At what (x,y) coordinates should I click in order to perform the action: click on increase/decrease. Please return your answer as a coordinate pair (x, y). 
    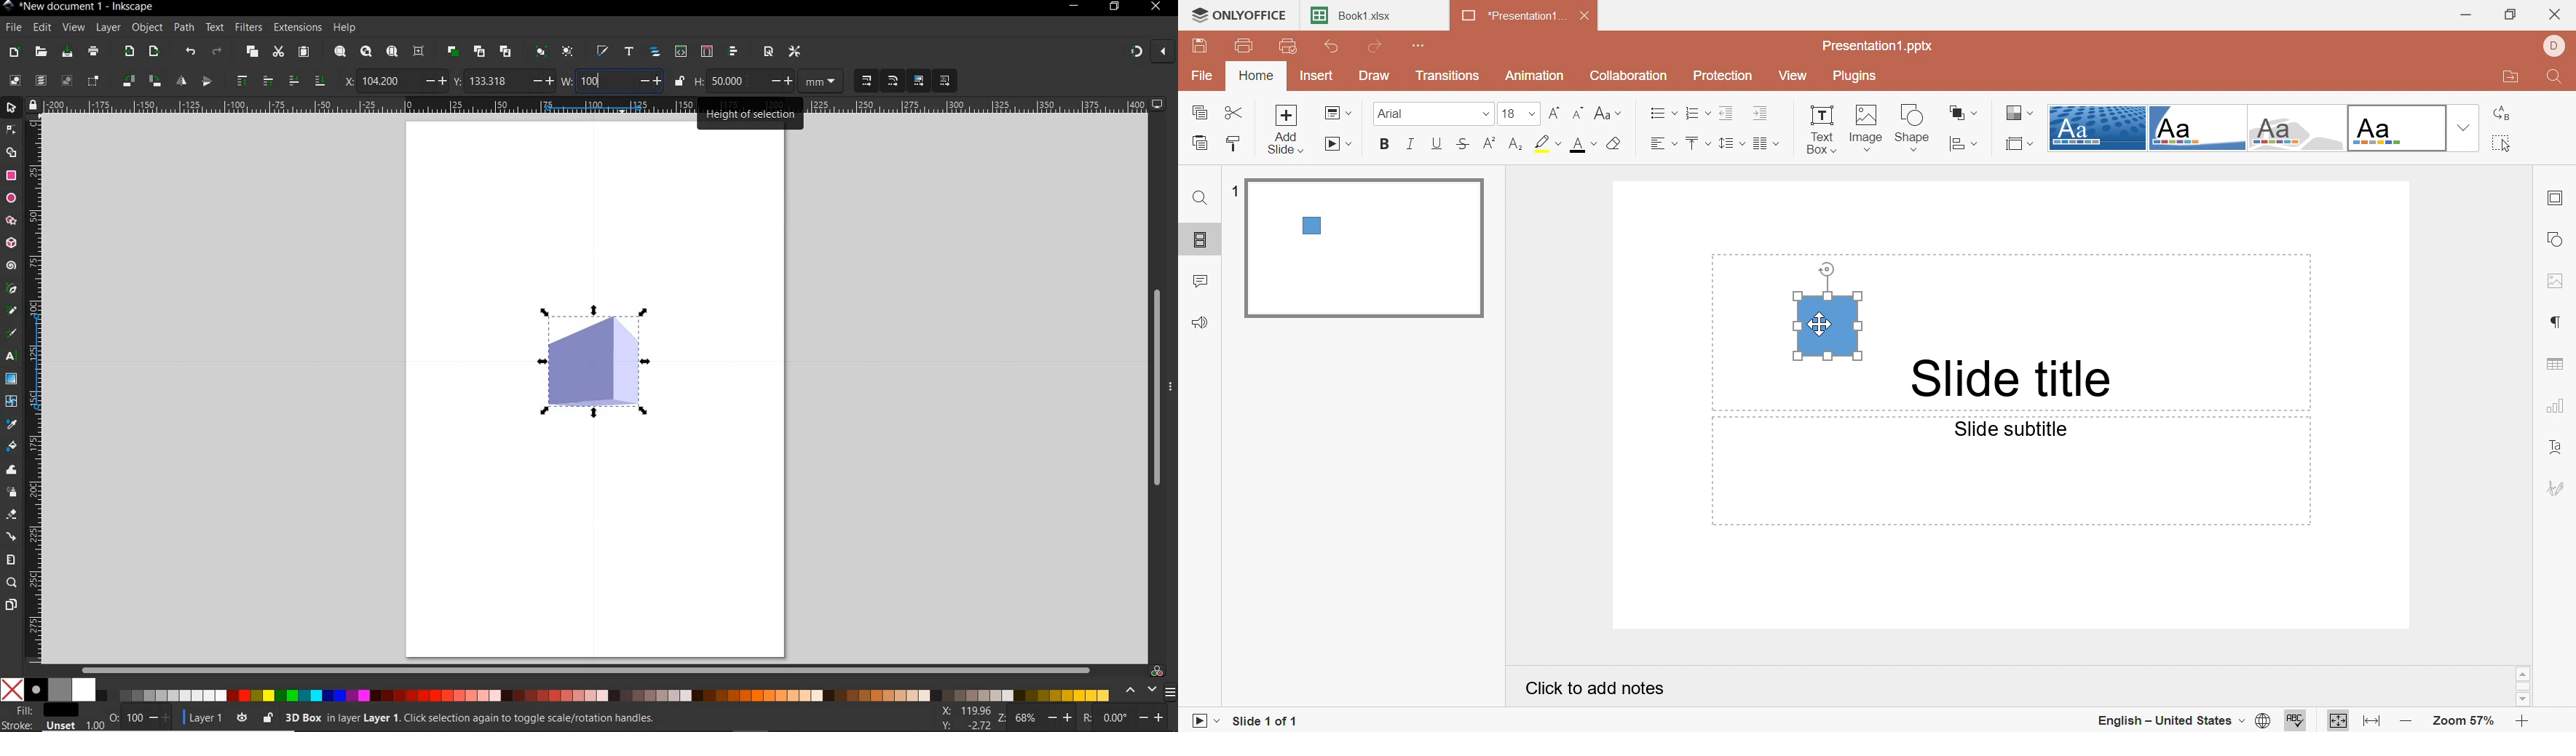
    Looking at the image, I should click on (160, 718).